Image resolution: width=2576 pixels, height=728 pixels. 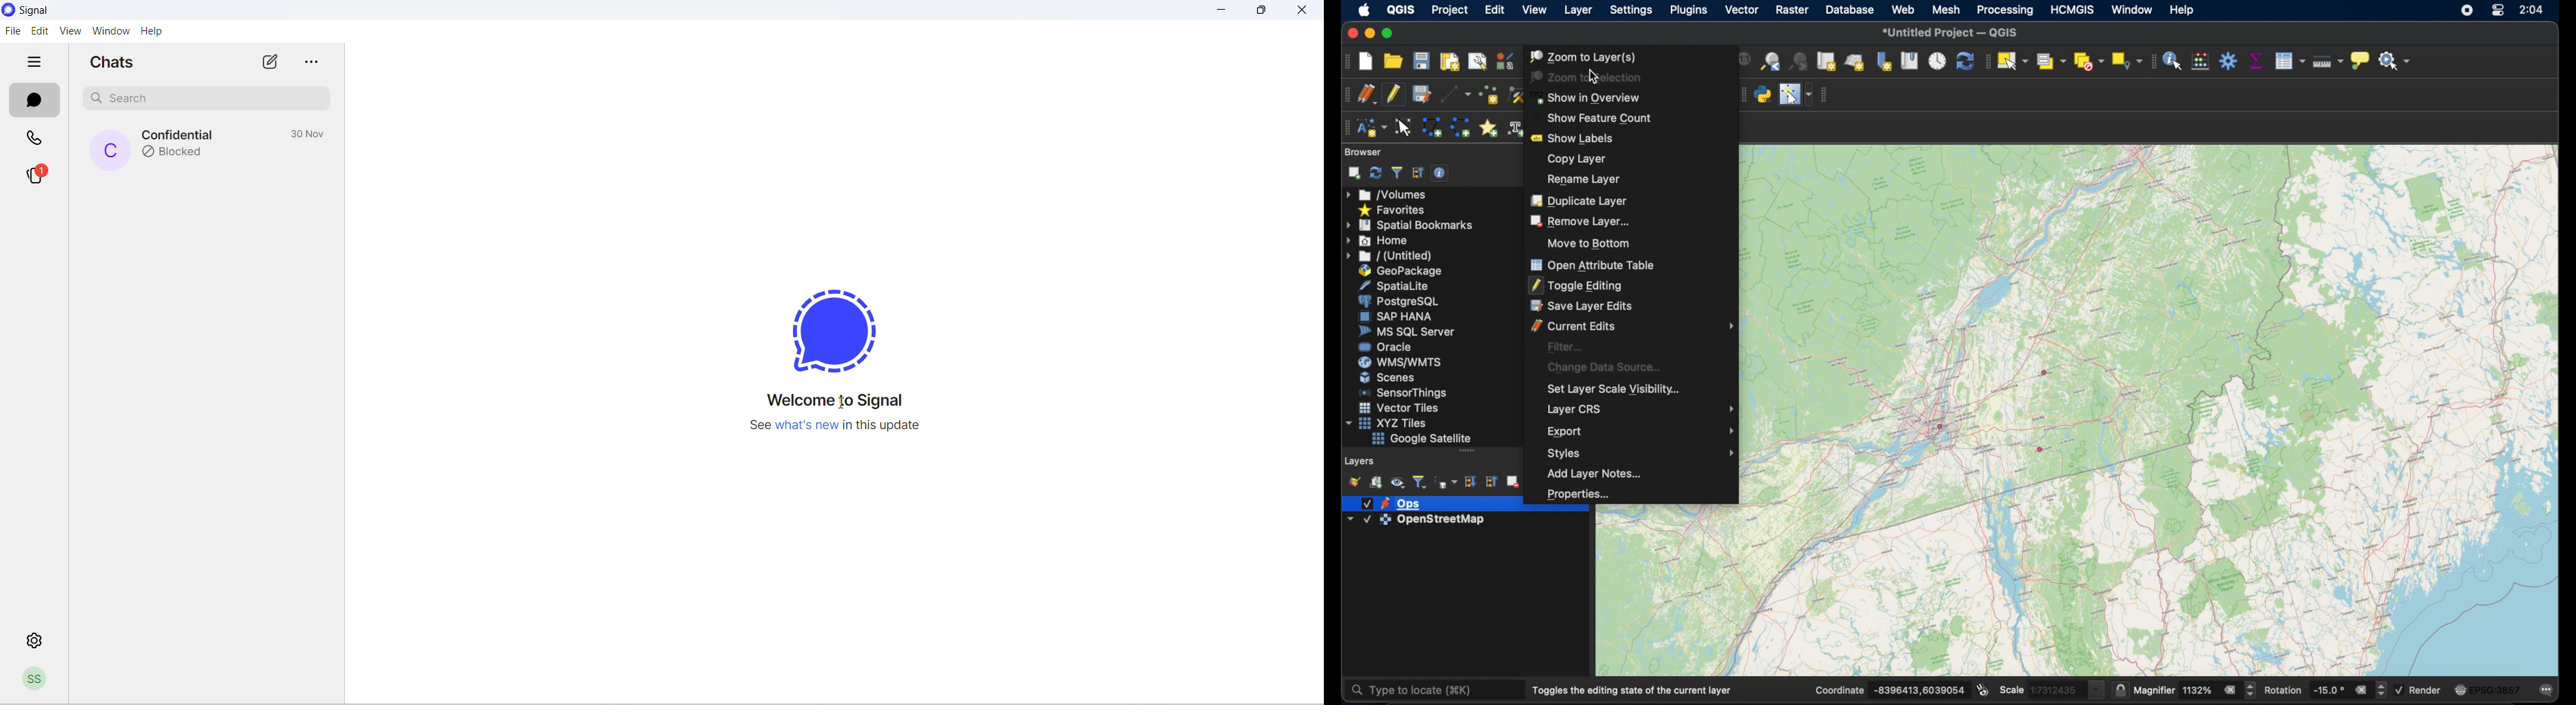 I want to click on toggle extents and mouse position display, so click(x=1982, y=690).